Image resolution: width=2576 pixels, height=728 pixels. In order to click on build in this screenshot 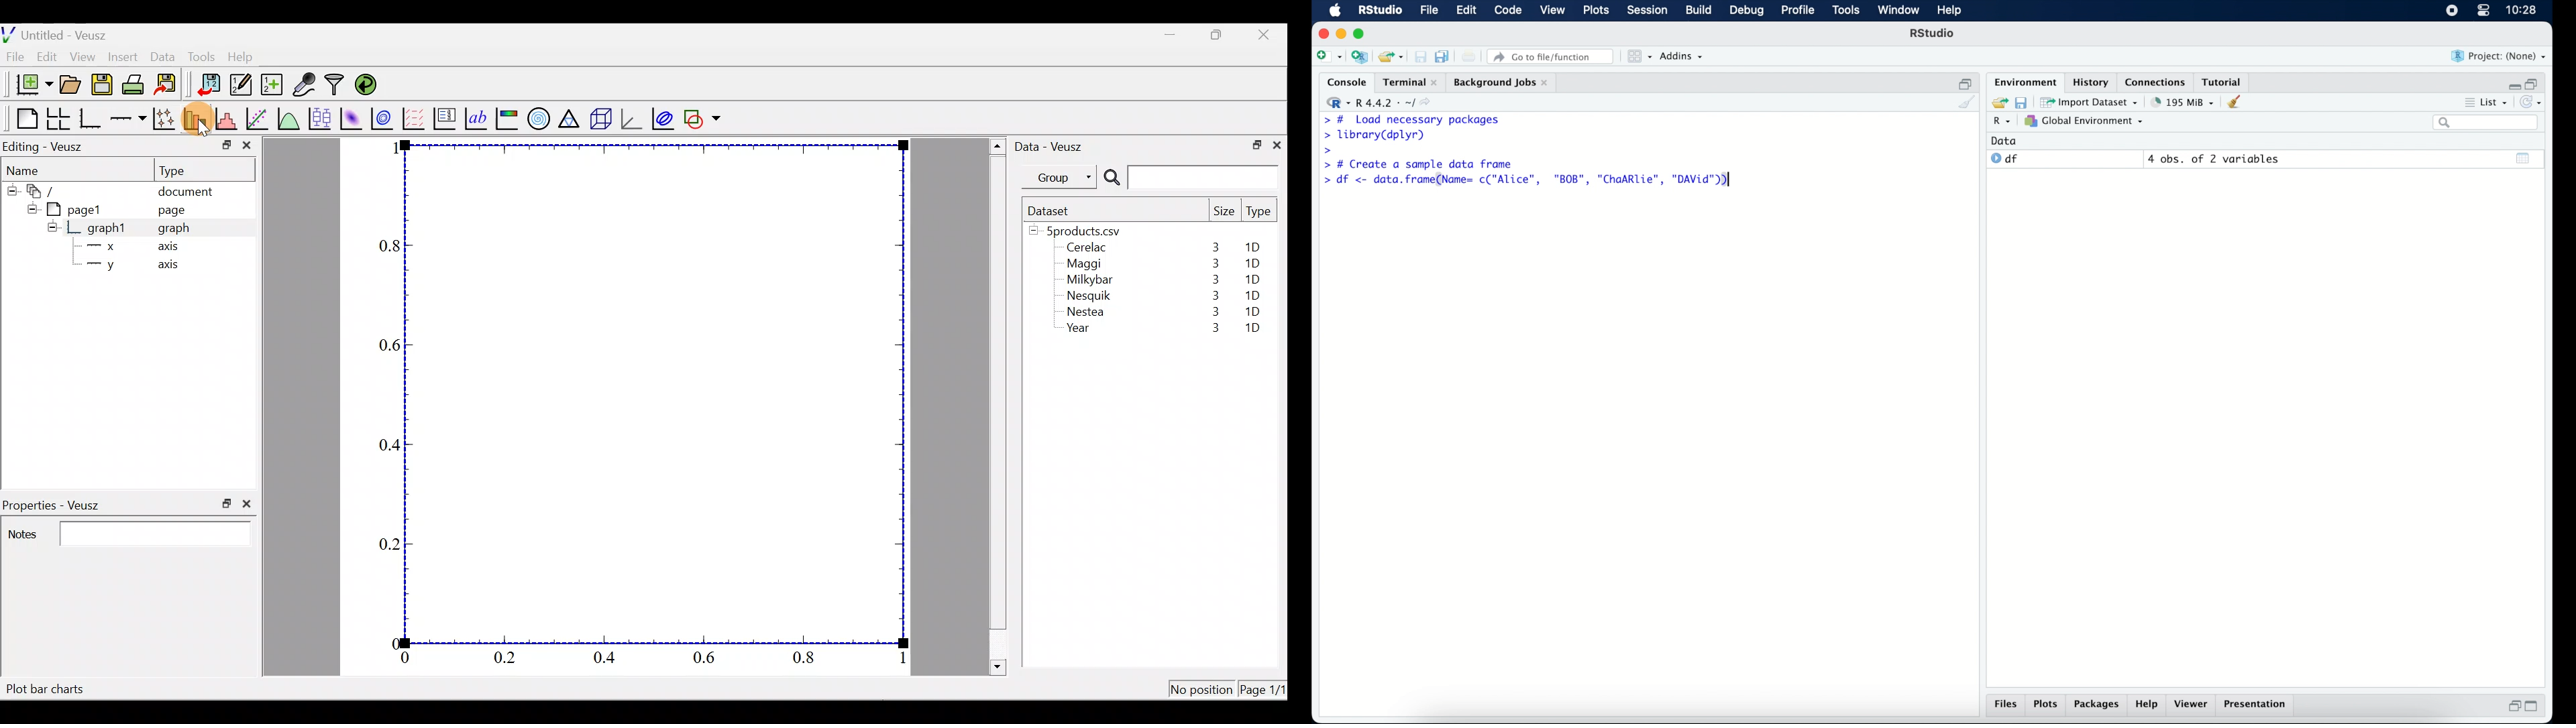, I will do `click(1698, 11)`.